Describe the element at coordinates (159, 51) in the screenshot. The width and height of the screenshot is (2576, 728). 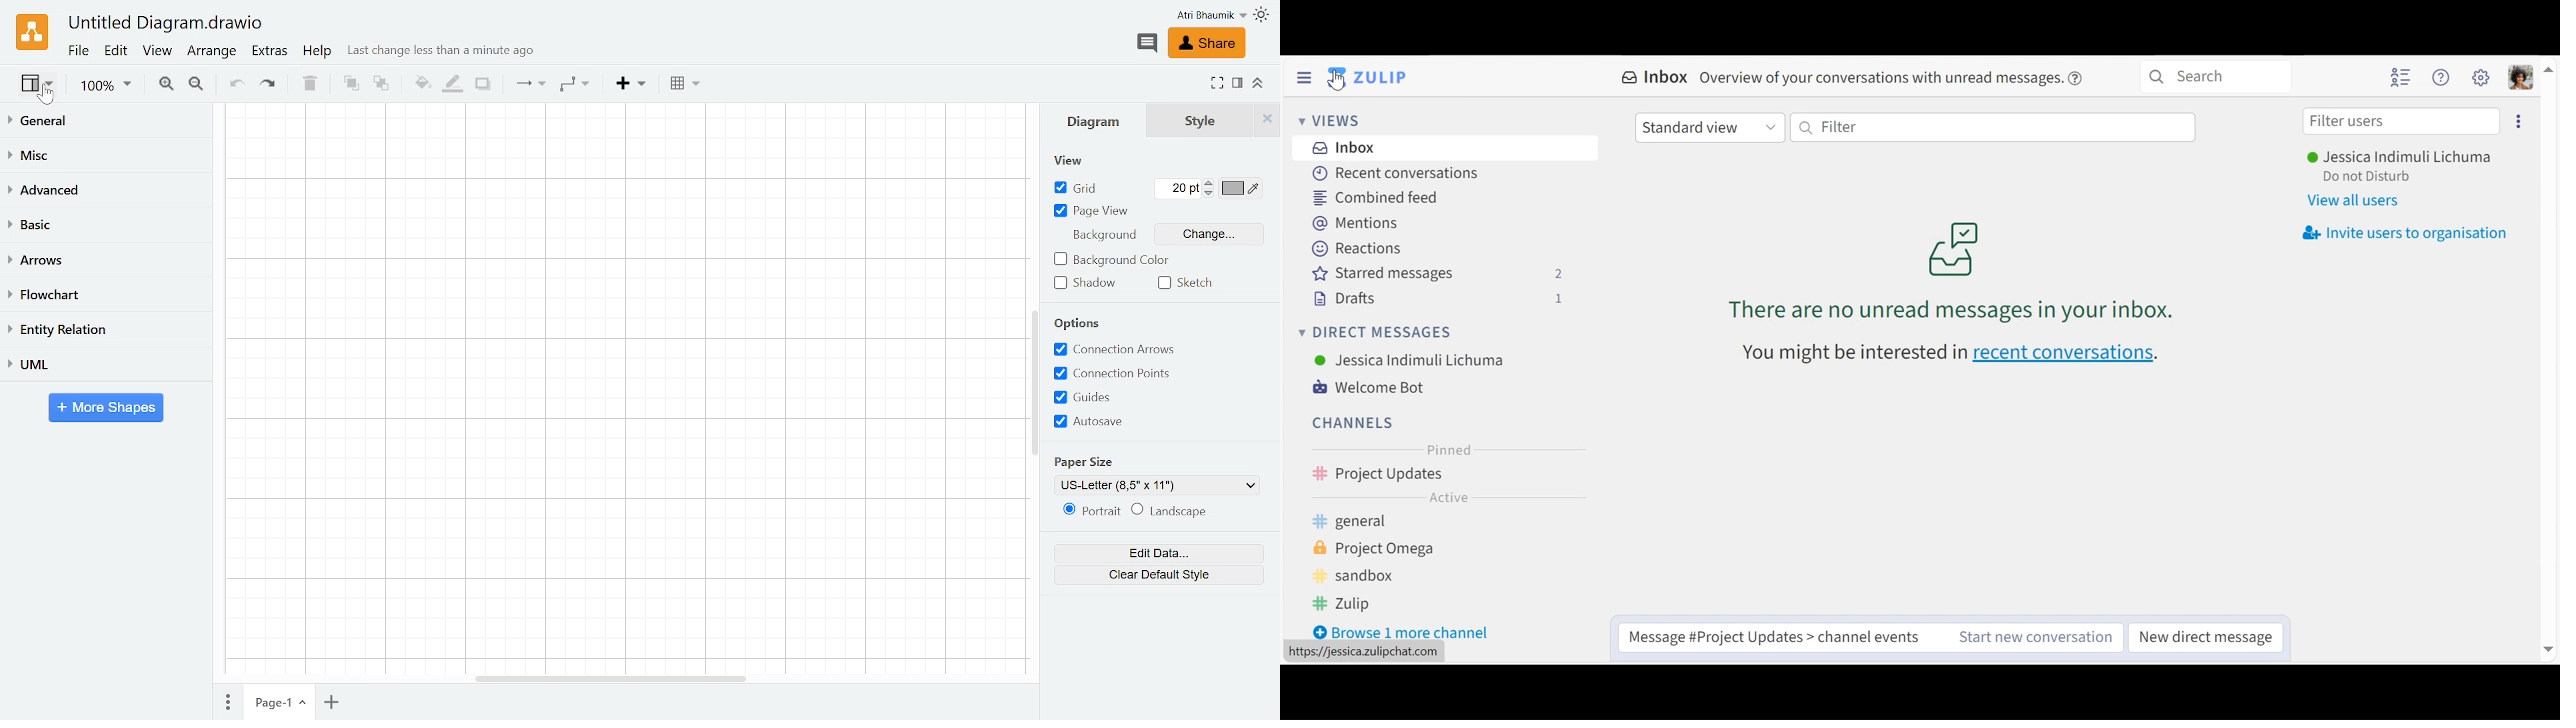
I see `View` at that location.